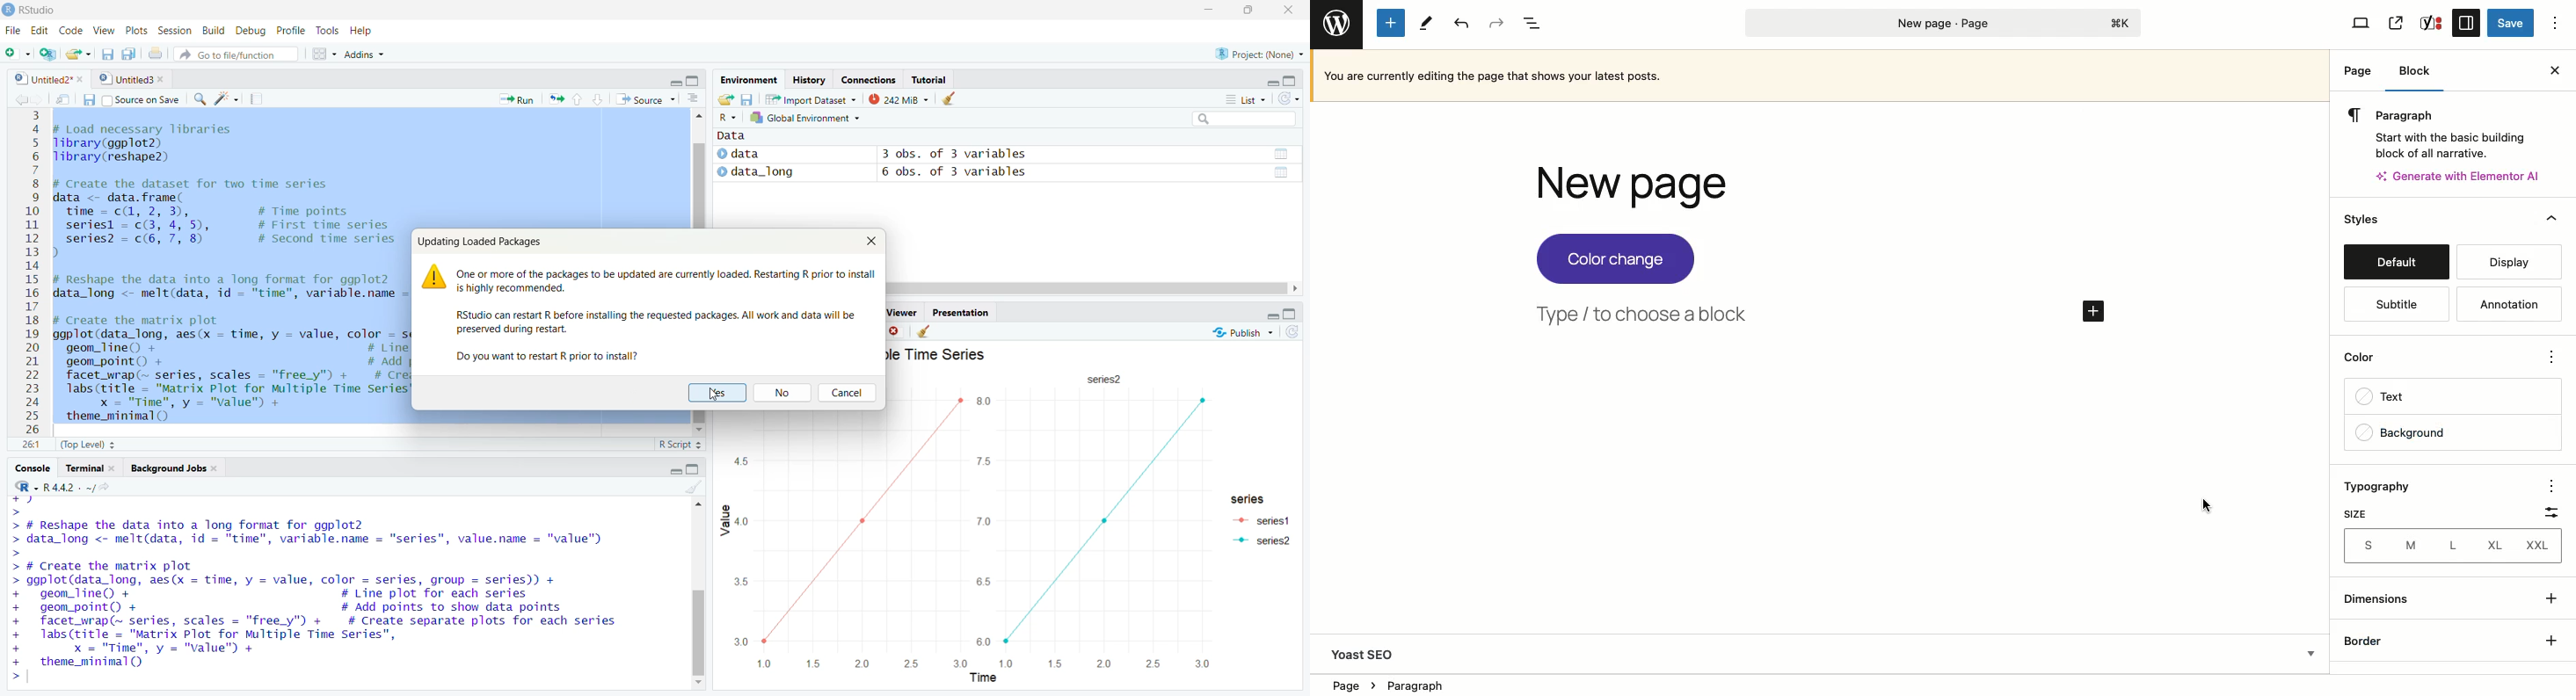 This screenshot has height=700, width=2576. I want to click on OK, so click(717, 392).